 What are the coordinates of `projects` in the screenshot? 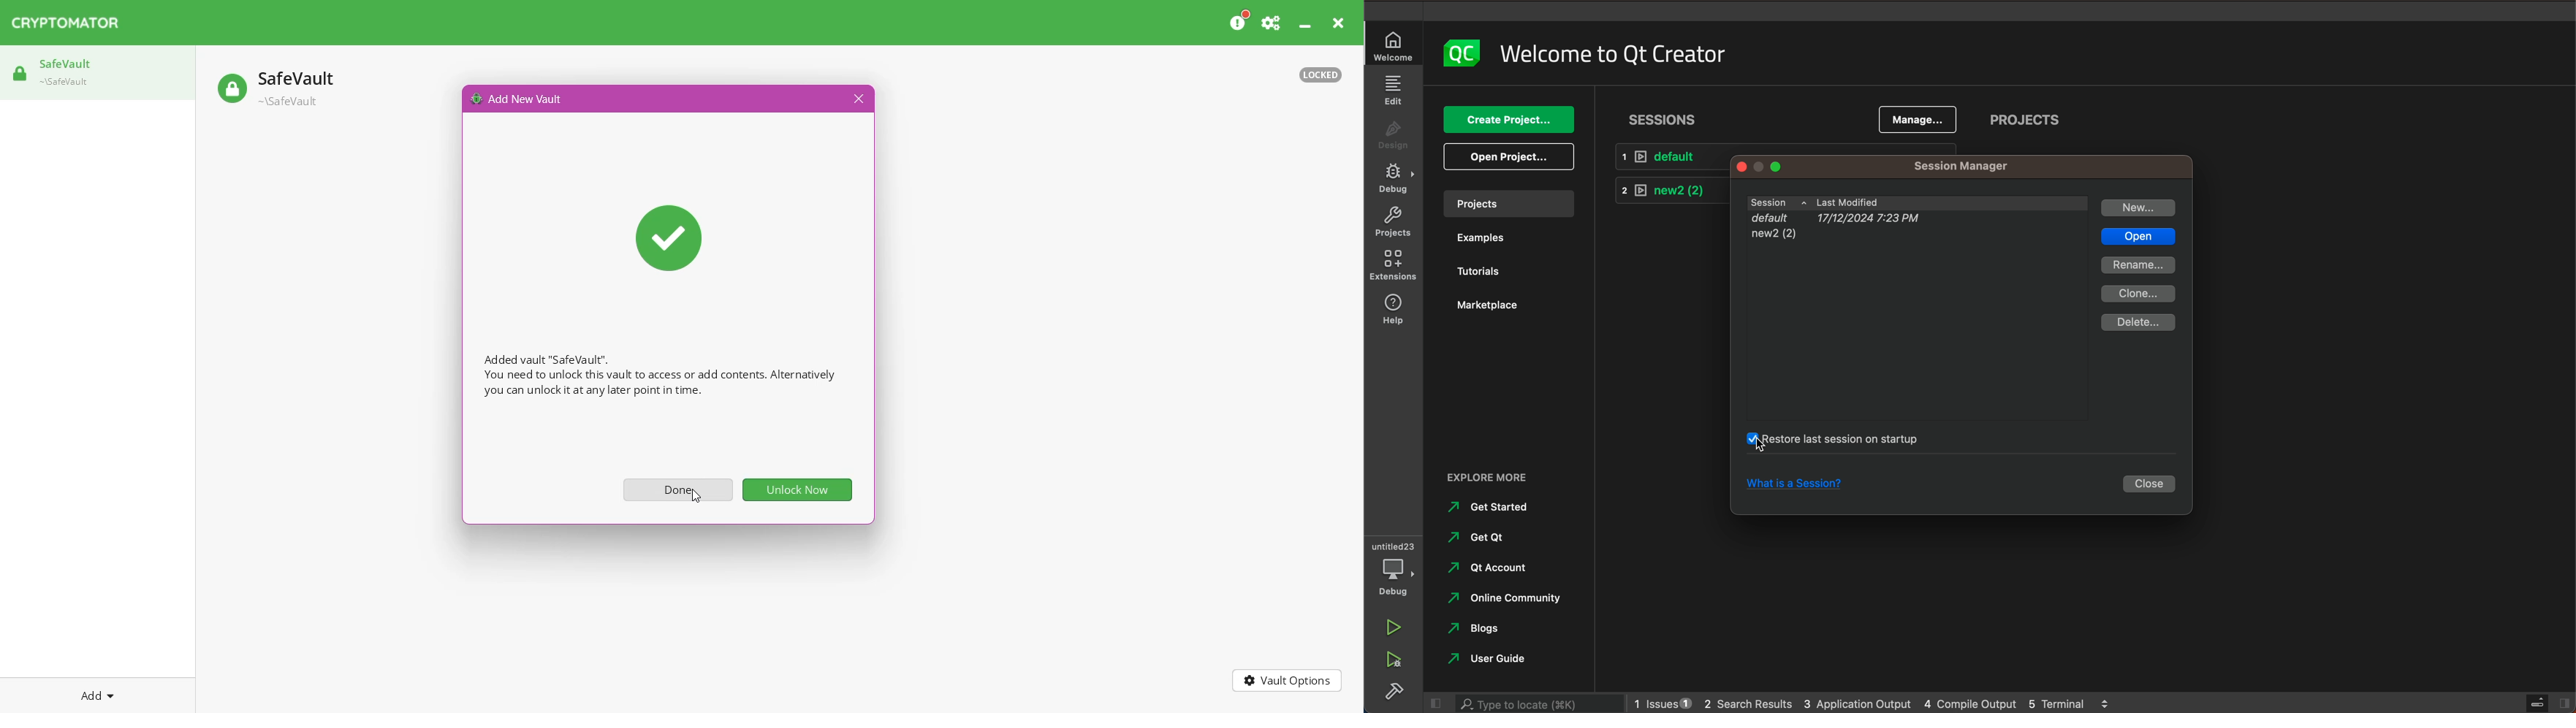 It's located at (1509, 206).